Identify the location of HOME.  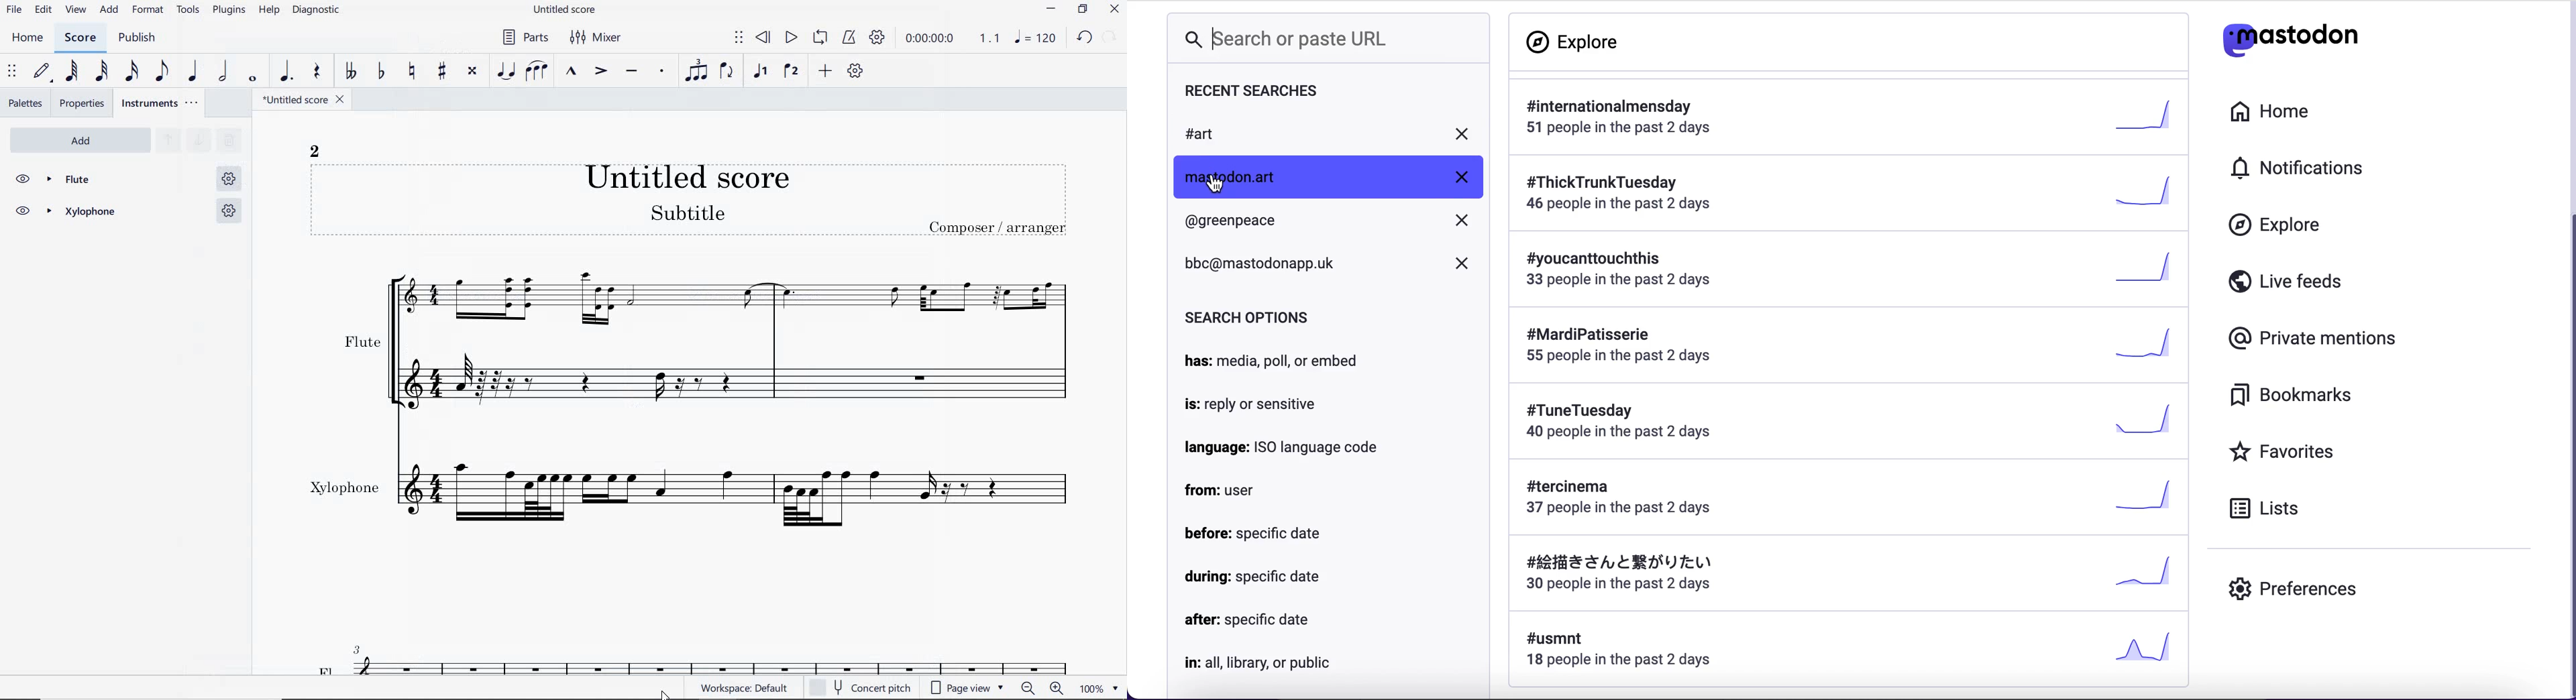
(28, 38).